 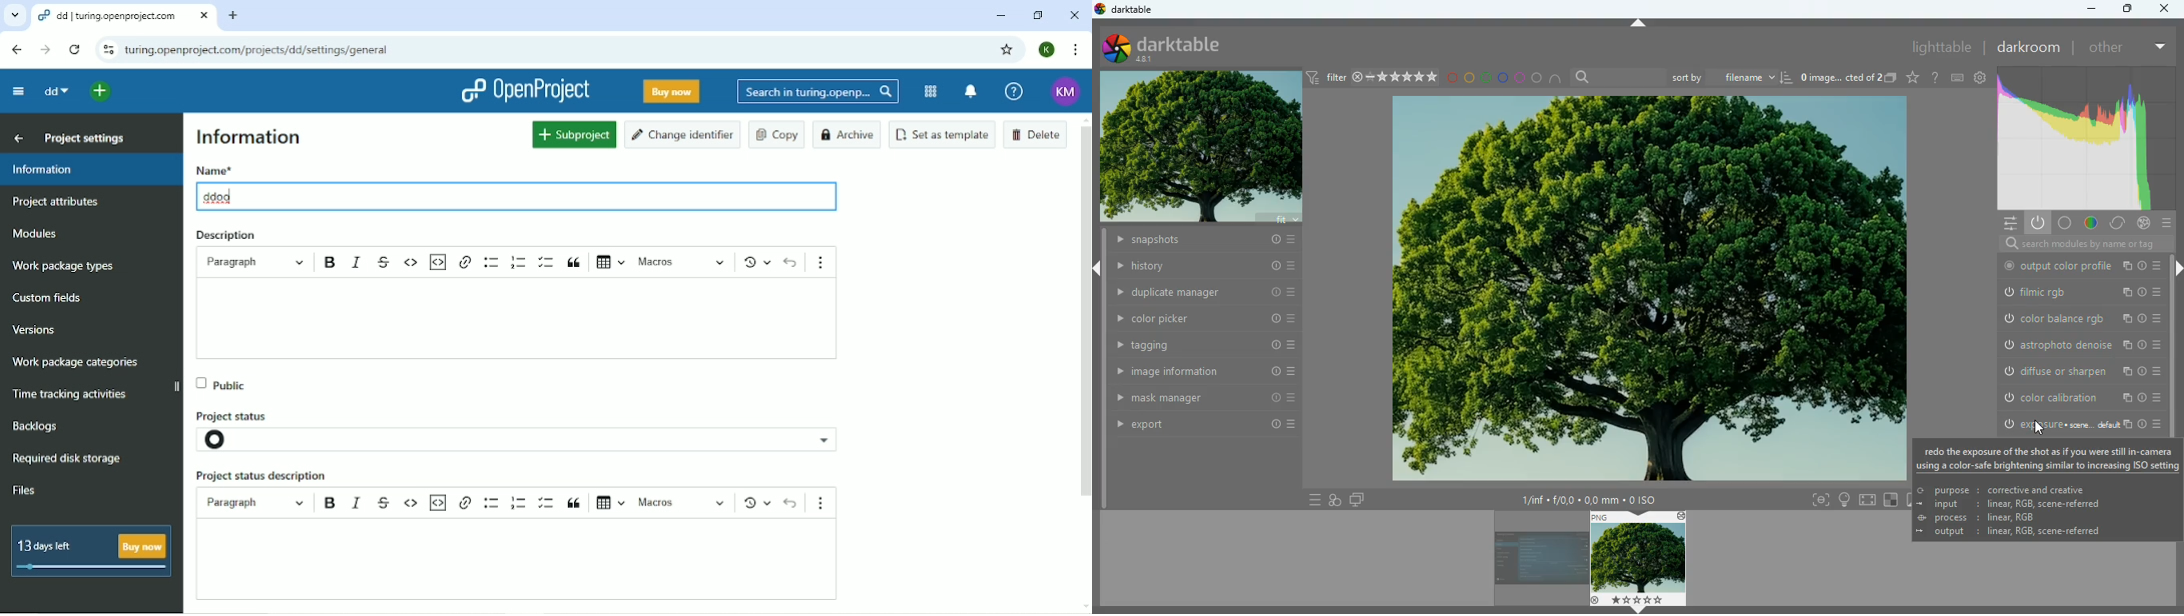 I want to click on menu, so click(x=2166, y=222).